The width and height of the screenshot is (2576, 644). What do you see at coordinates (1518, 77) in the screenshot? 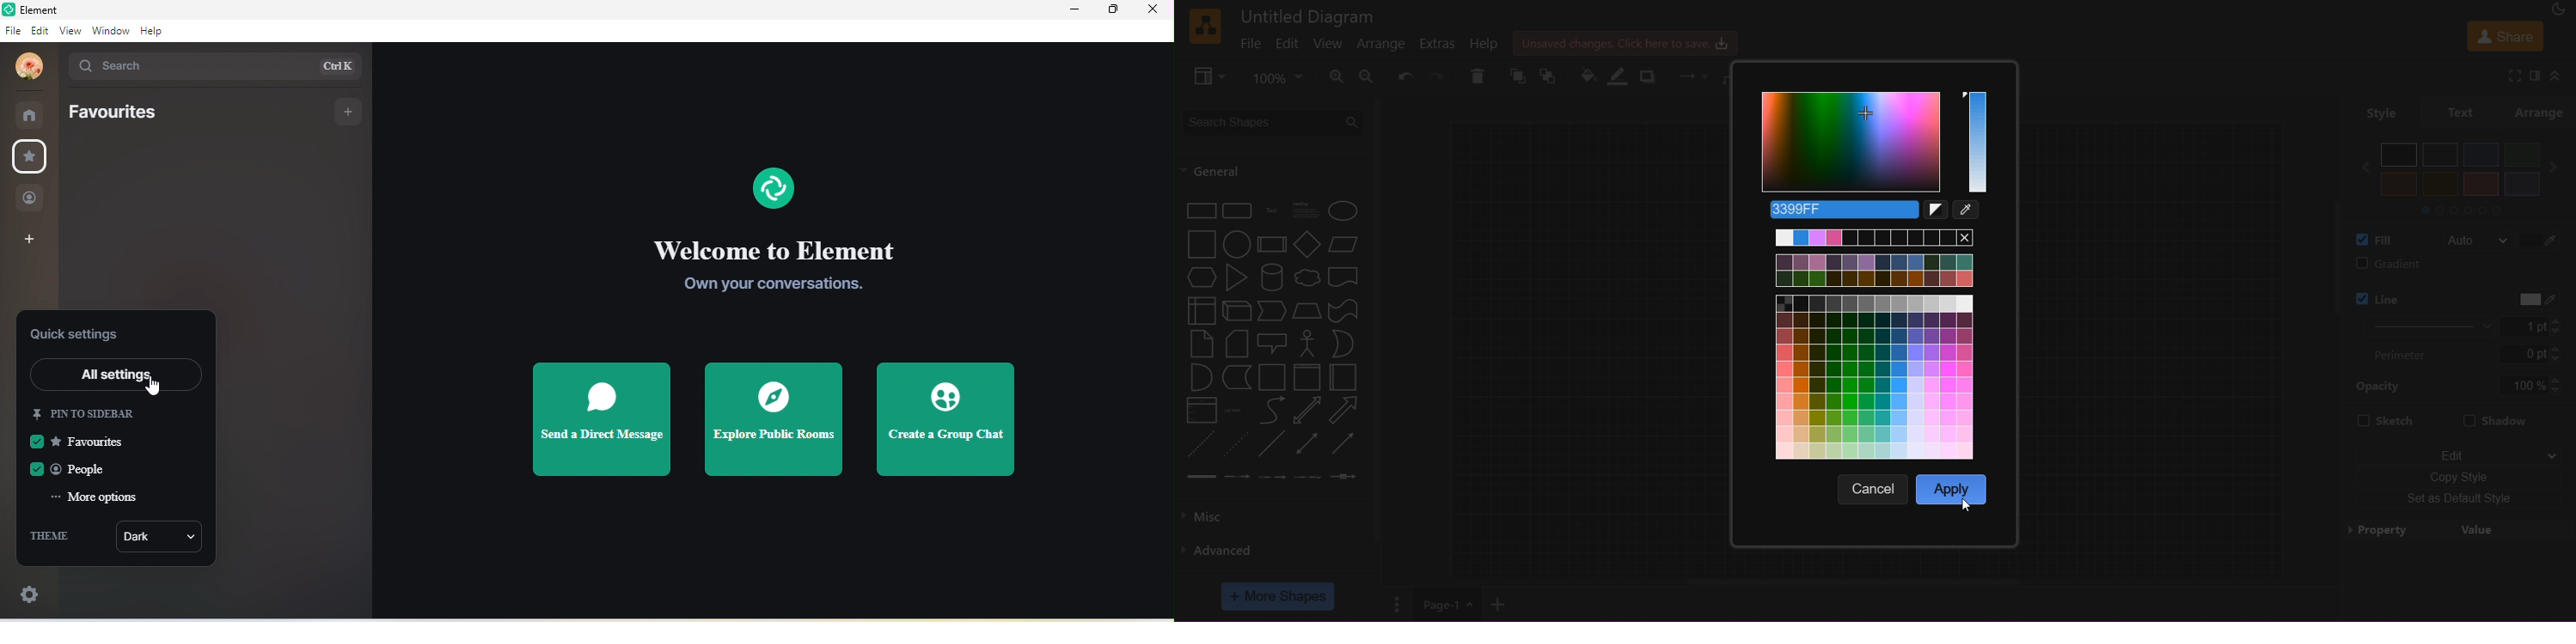
I see `to front` at bounding box center [1518, 77].